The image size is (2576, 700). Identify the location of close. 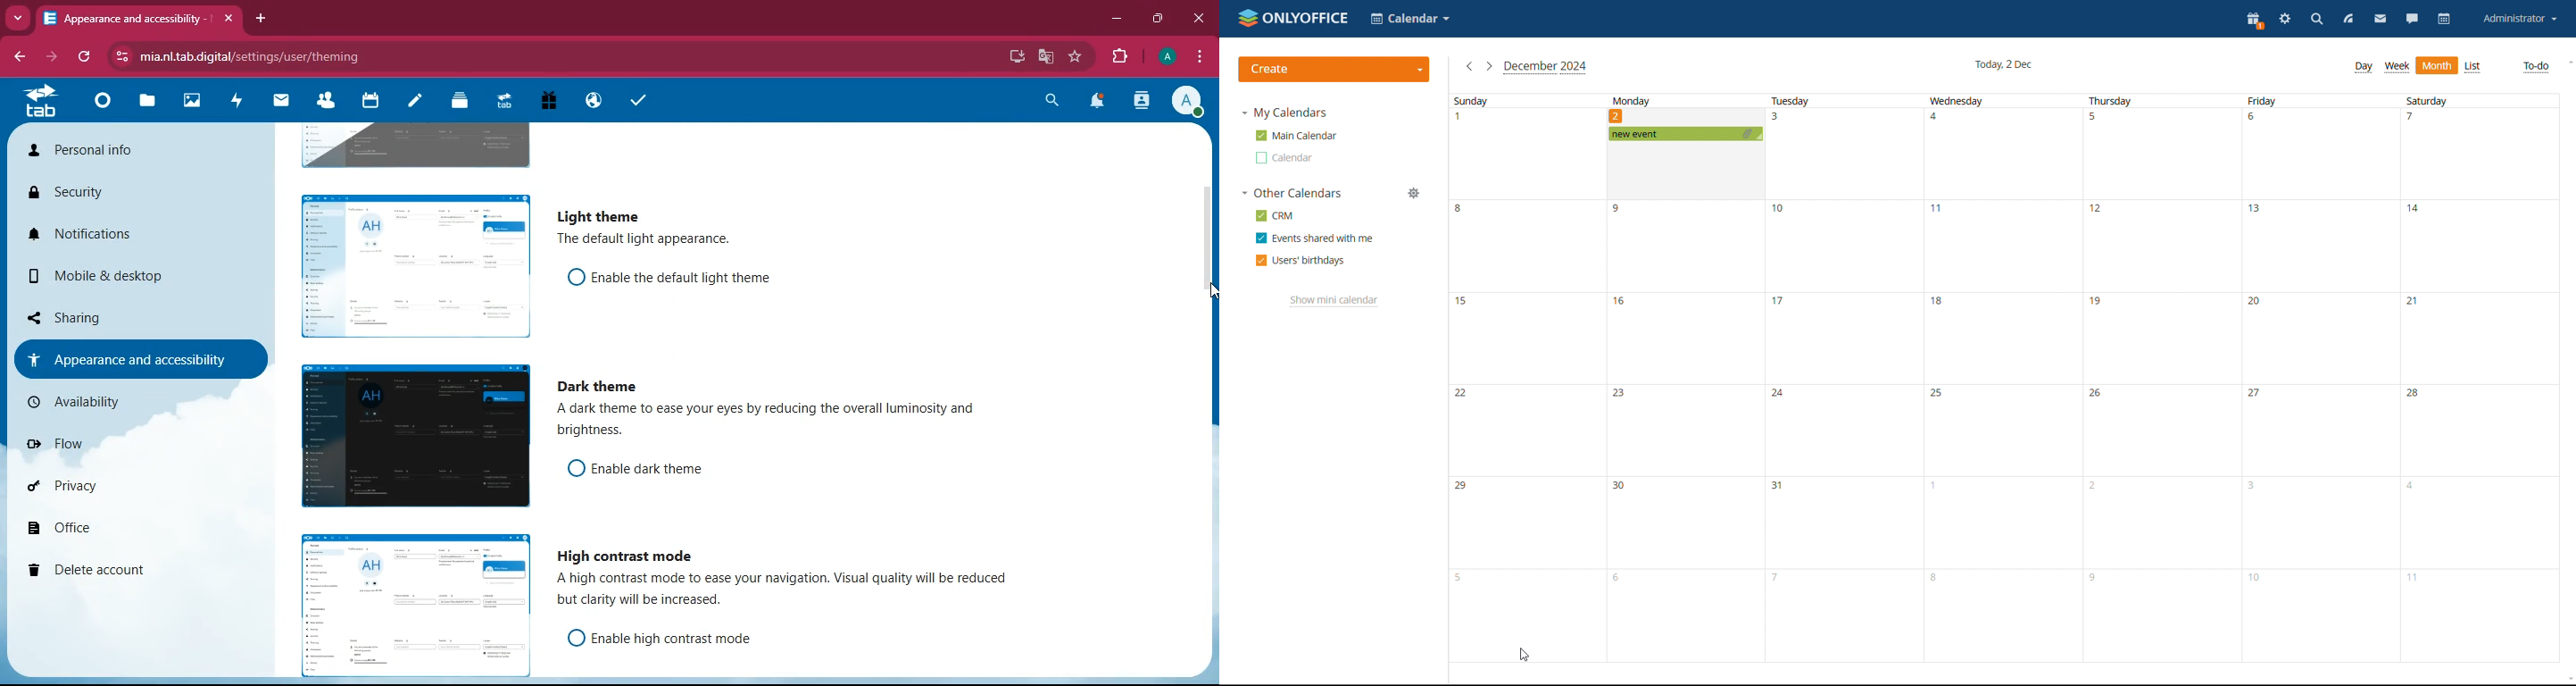
(1197, 18).